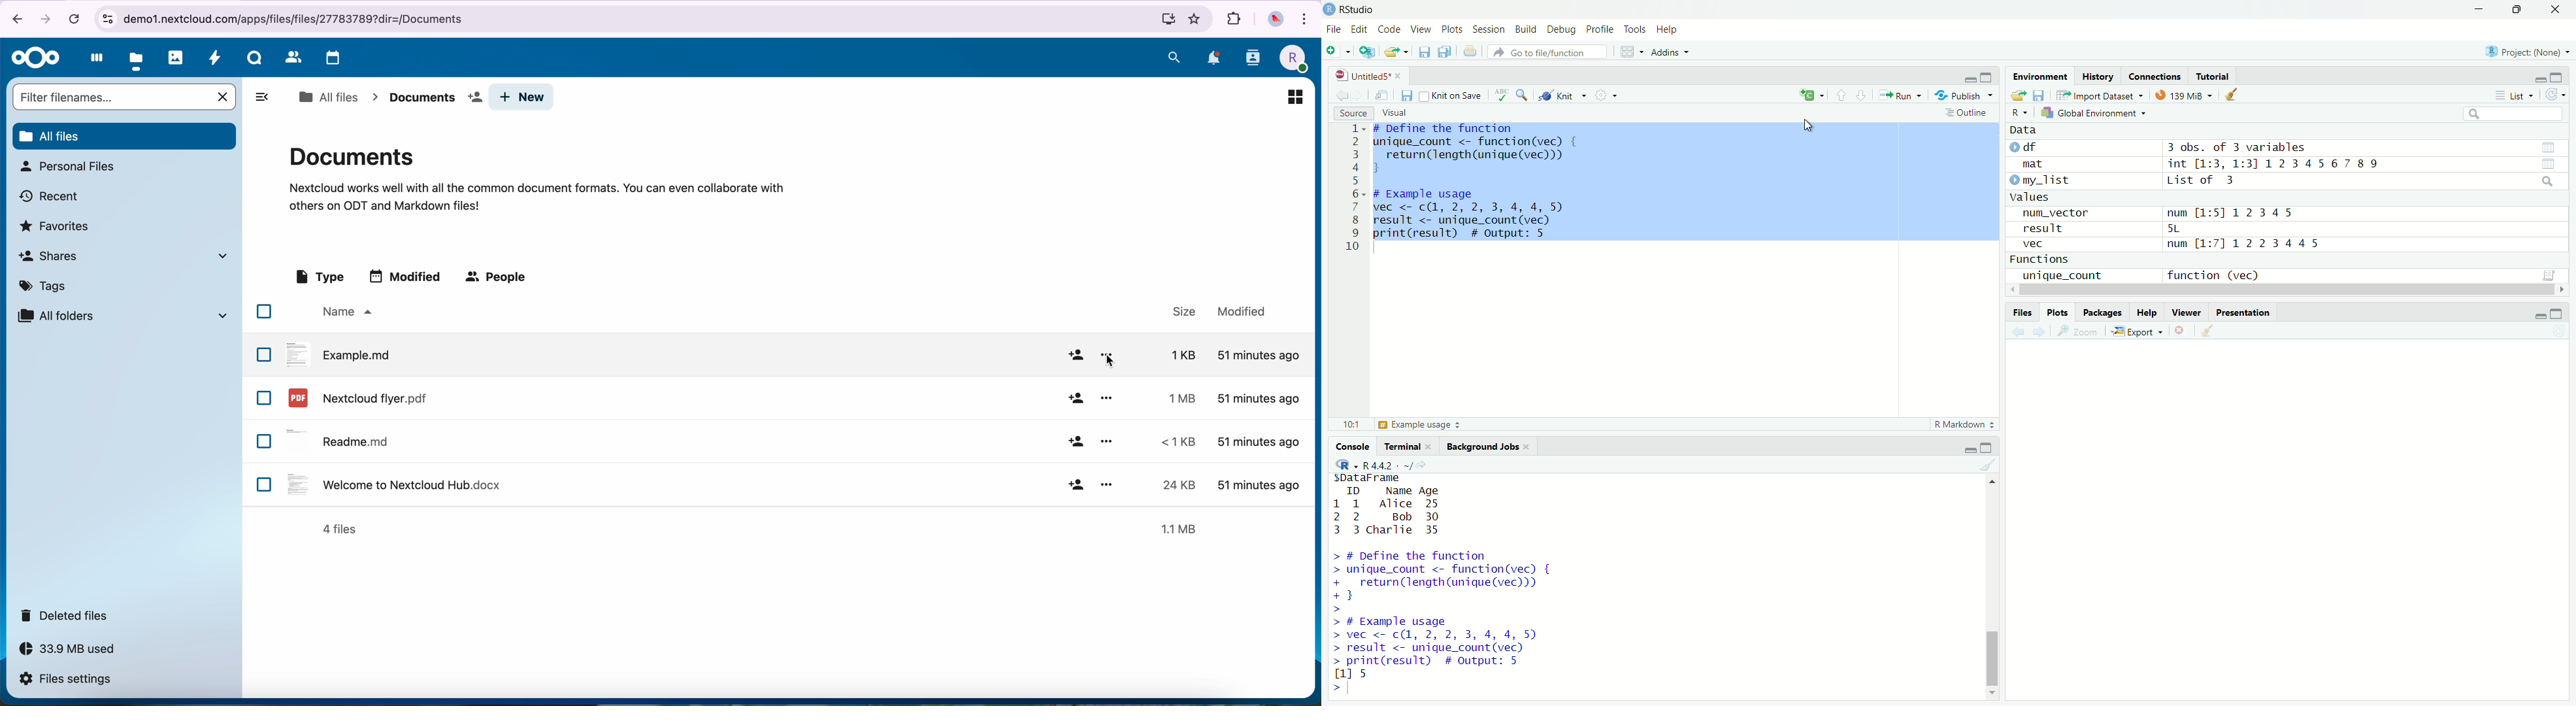 Image resolution: width=2576 pixels, height=728 pixels. I want to click on refresh, so click(2555, 96).